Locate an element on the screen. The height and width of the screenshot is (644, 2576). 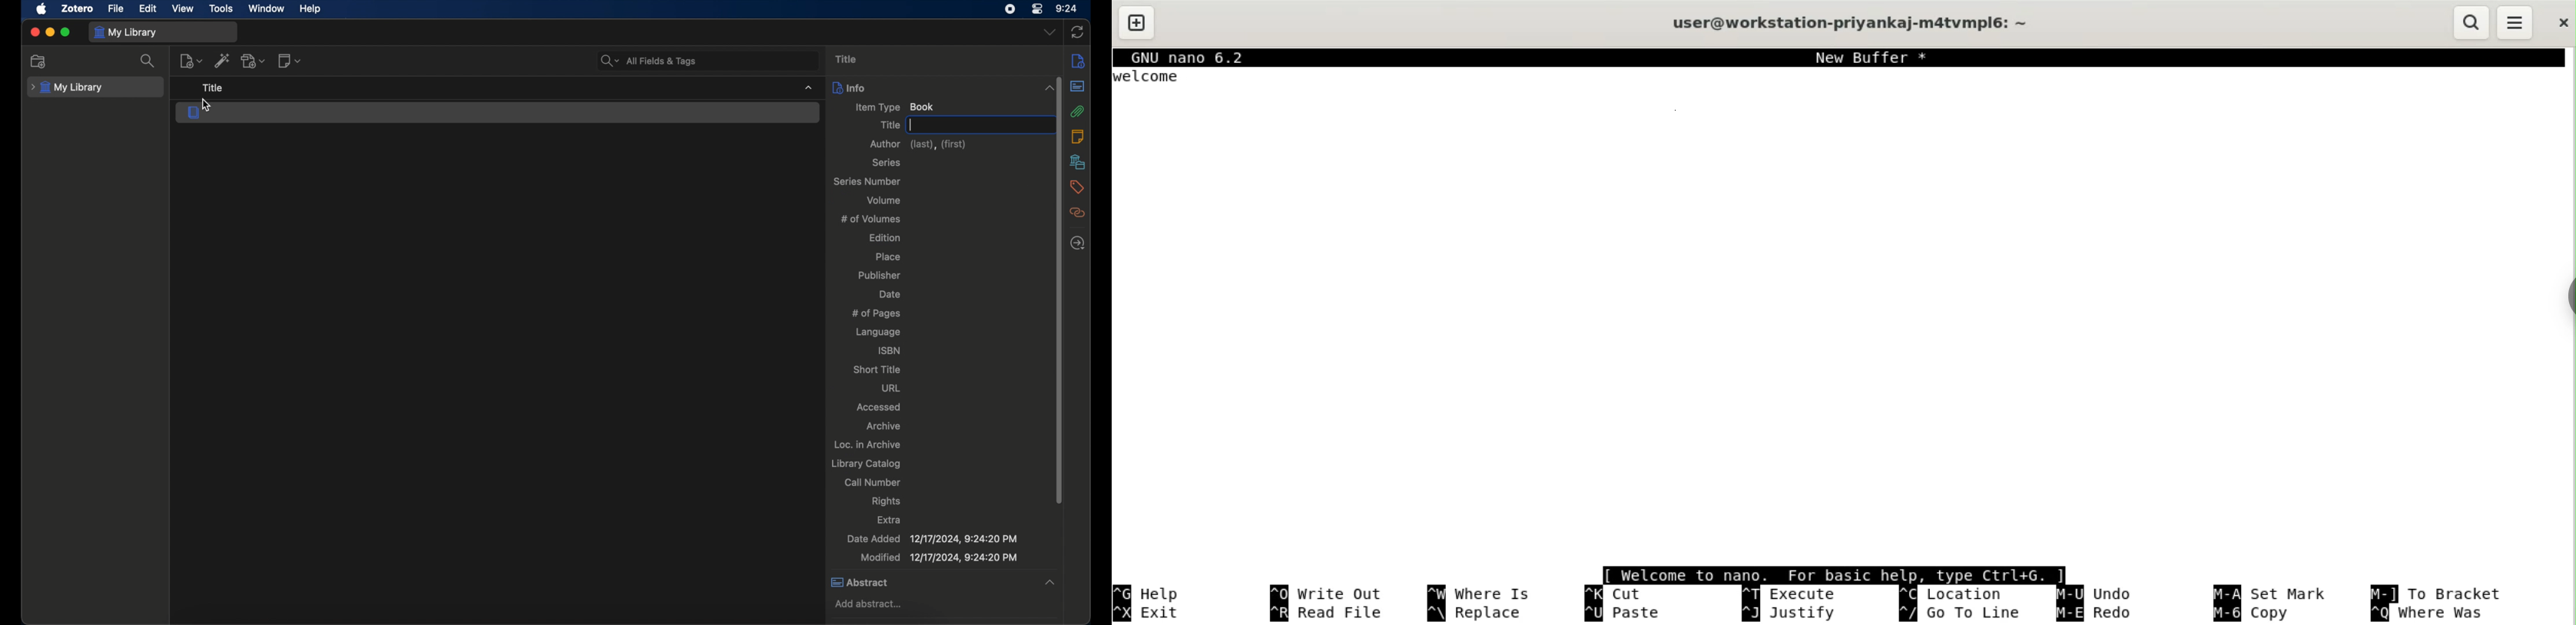
minimize is located at coordinates (49, 32).